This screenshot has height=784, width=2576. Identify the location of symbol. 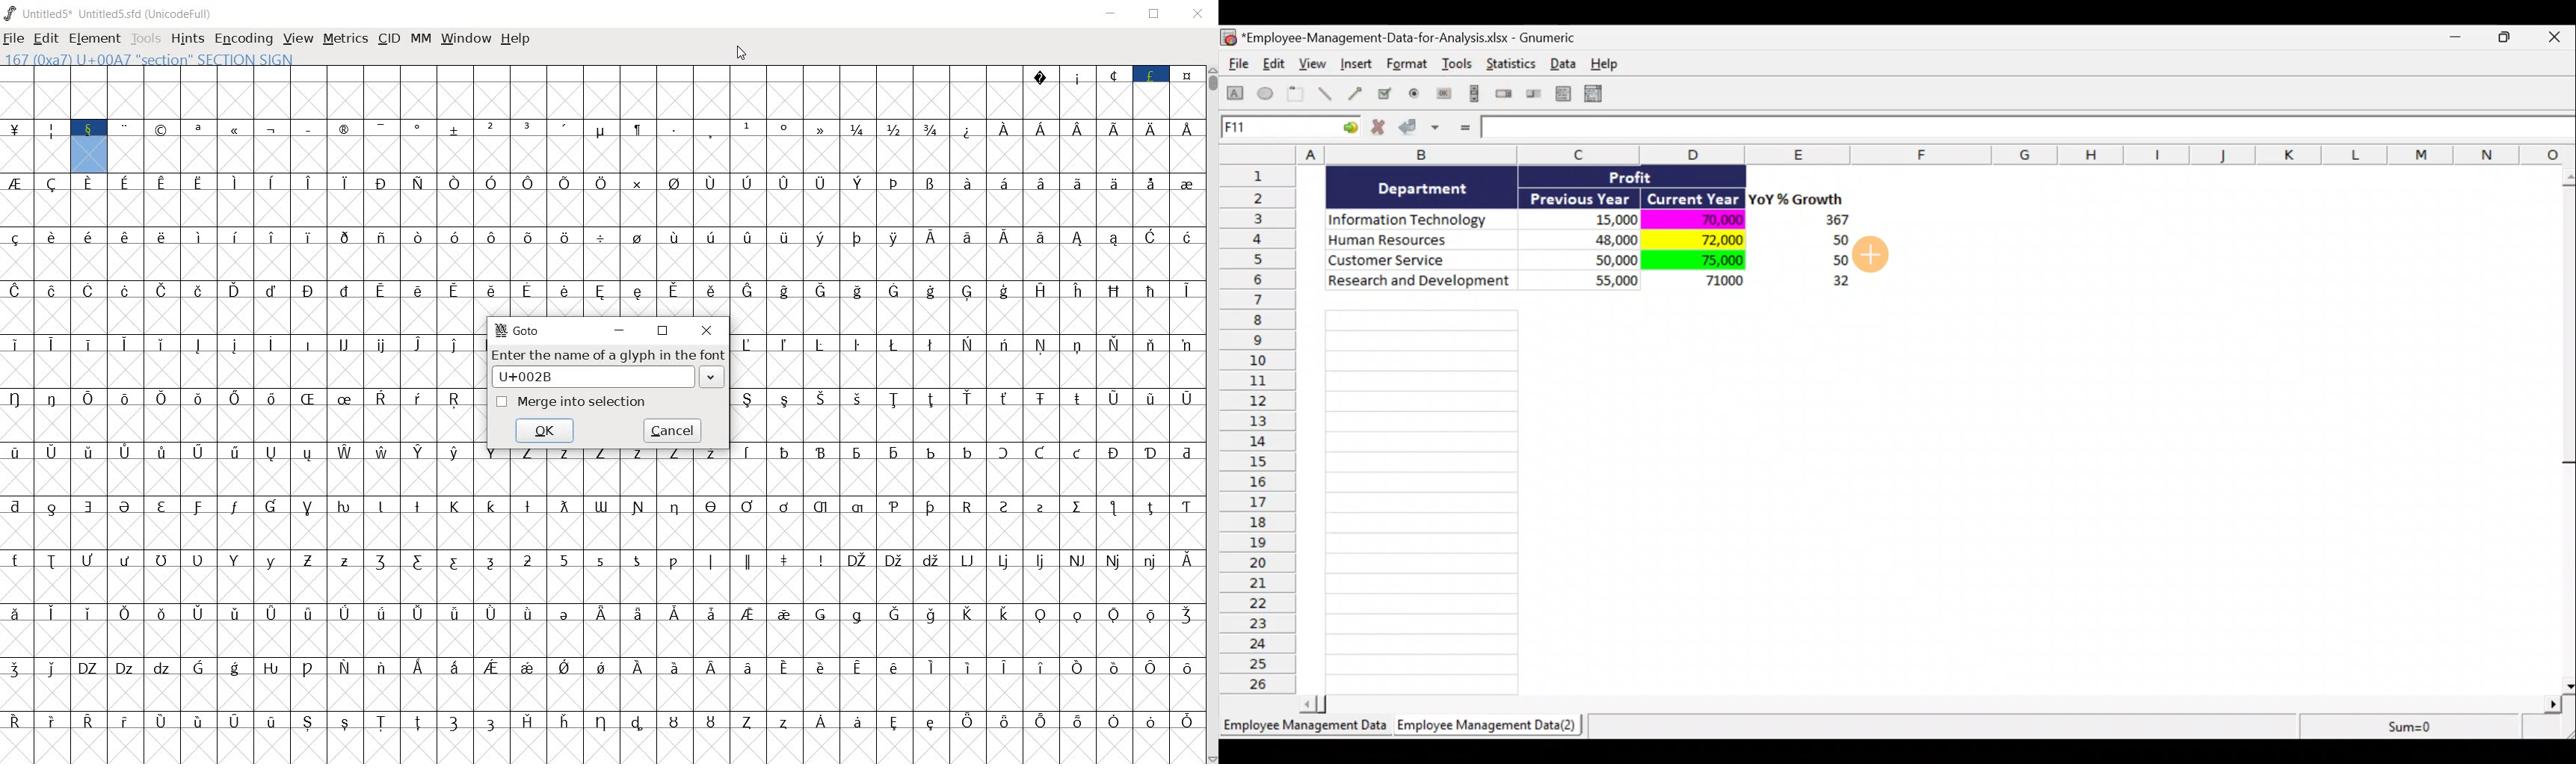
(638, 253).